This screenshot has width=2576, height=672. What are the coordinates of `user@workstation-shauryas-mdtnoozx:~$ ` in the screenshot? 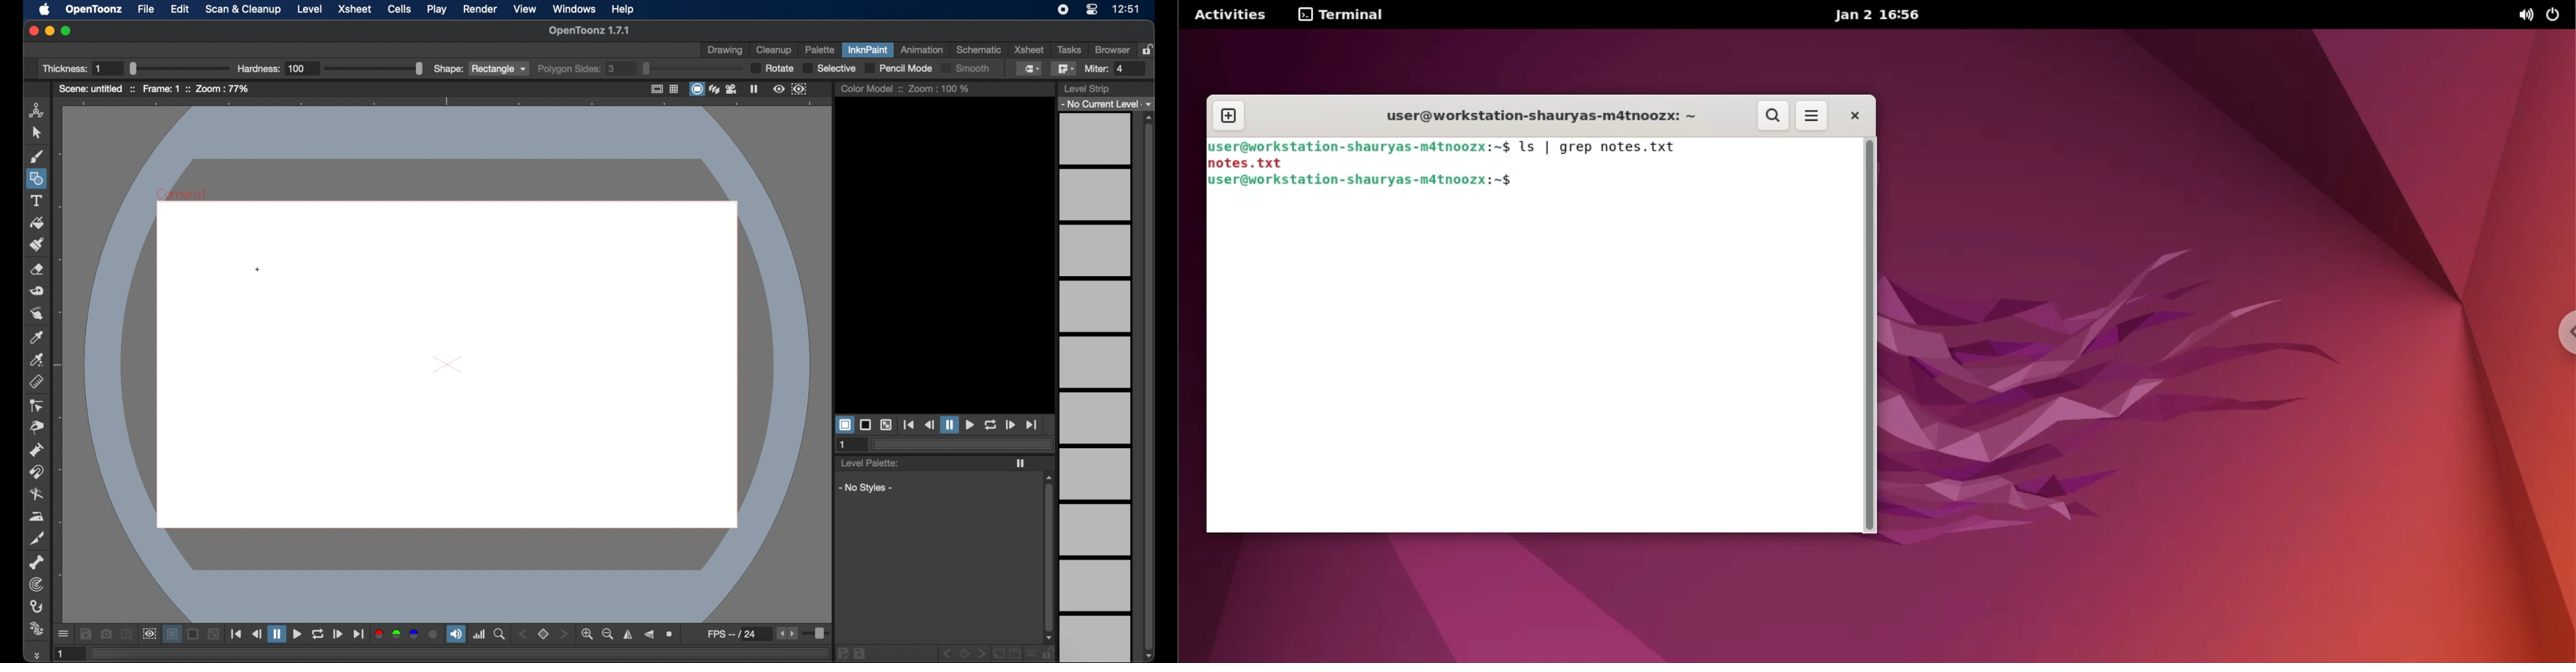 It's located at (1360, 146).